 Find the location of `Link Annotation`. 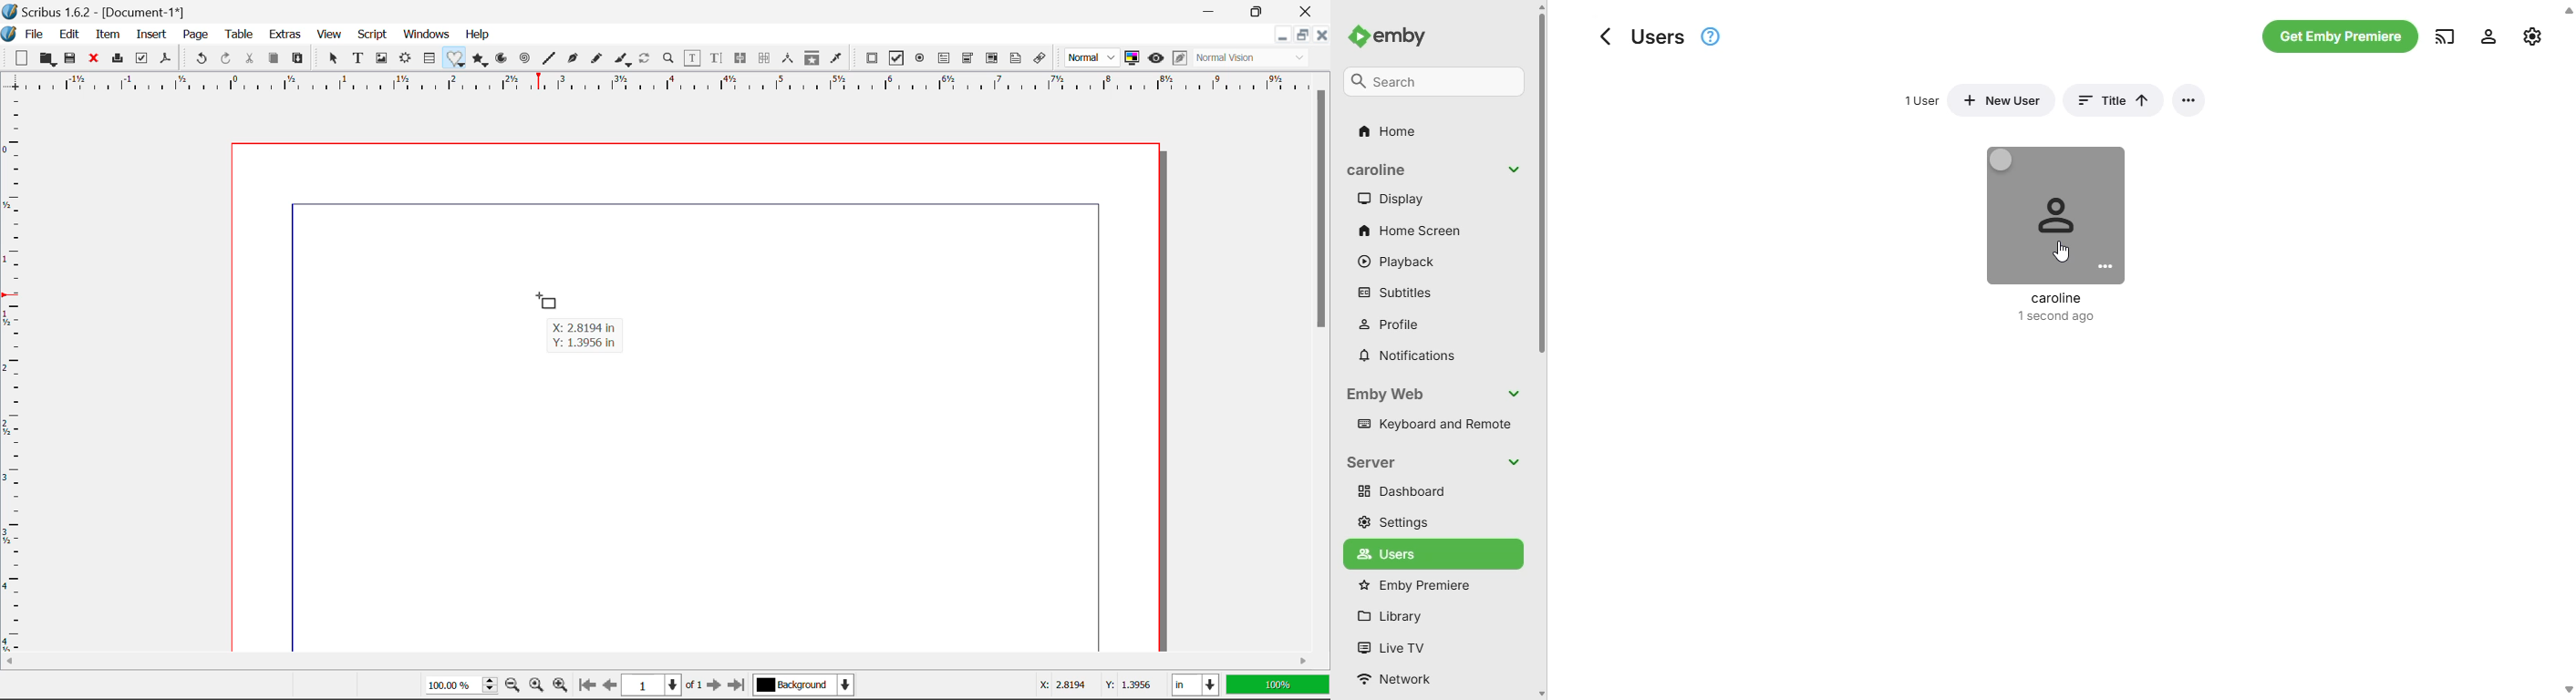

Link Annotation is located at coordinates (1041, 59).